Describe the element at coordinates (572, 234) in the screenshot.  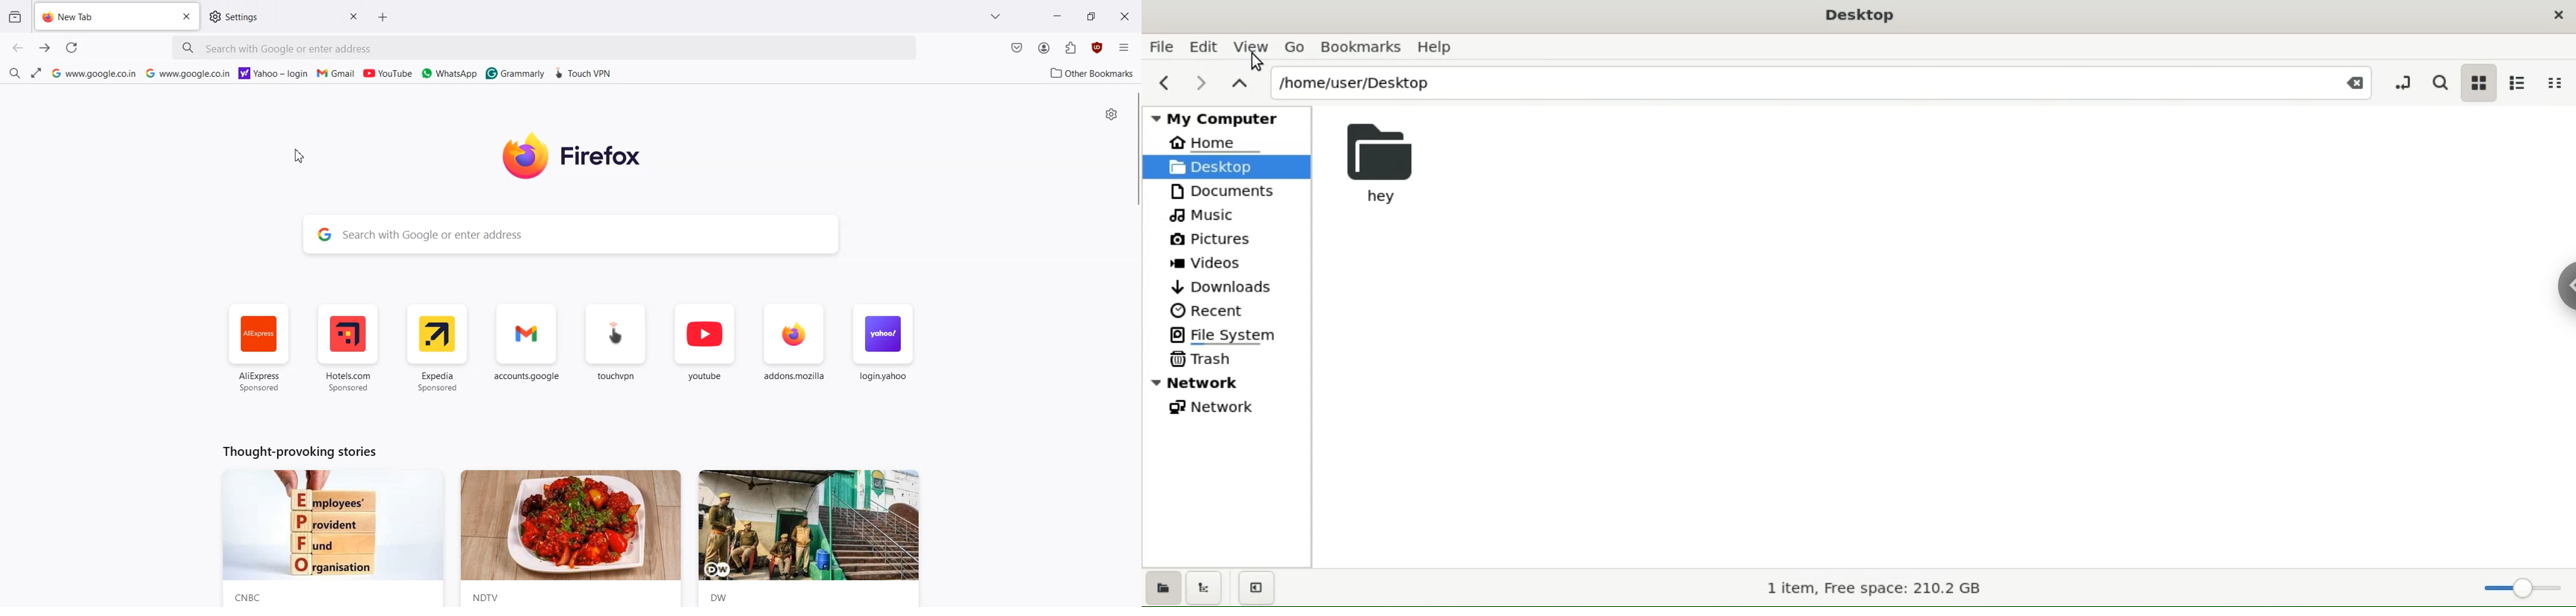
I see `Search Bar` at that location.